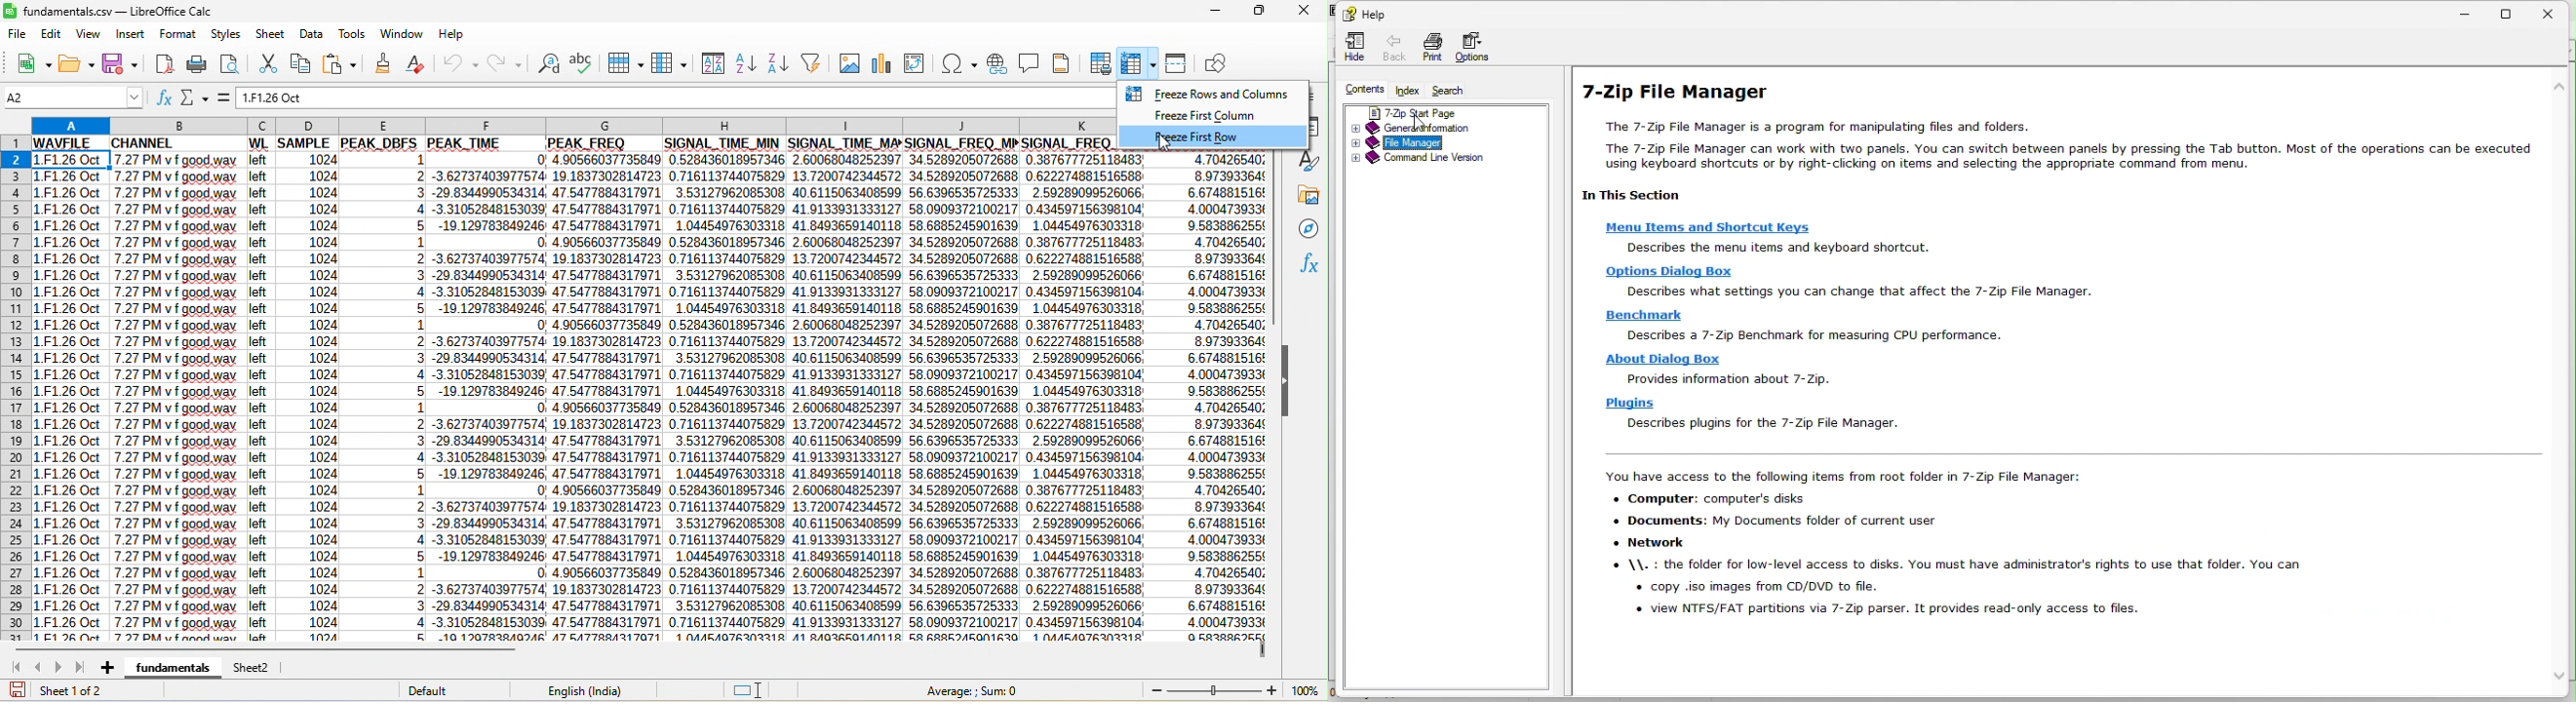  Describe the element at coordinates (550, 63) in the screenshot. I see `find replace` at that location.